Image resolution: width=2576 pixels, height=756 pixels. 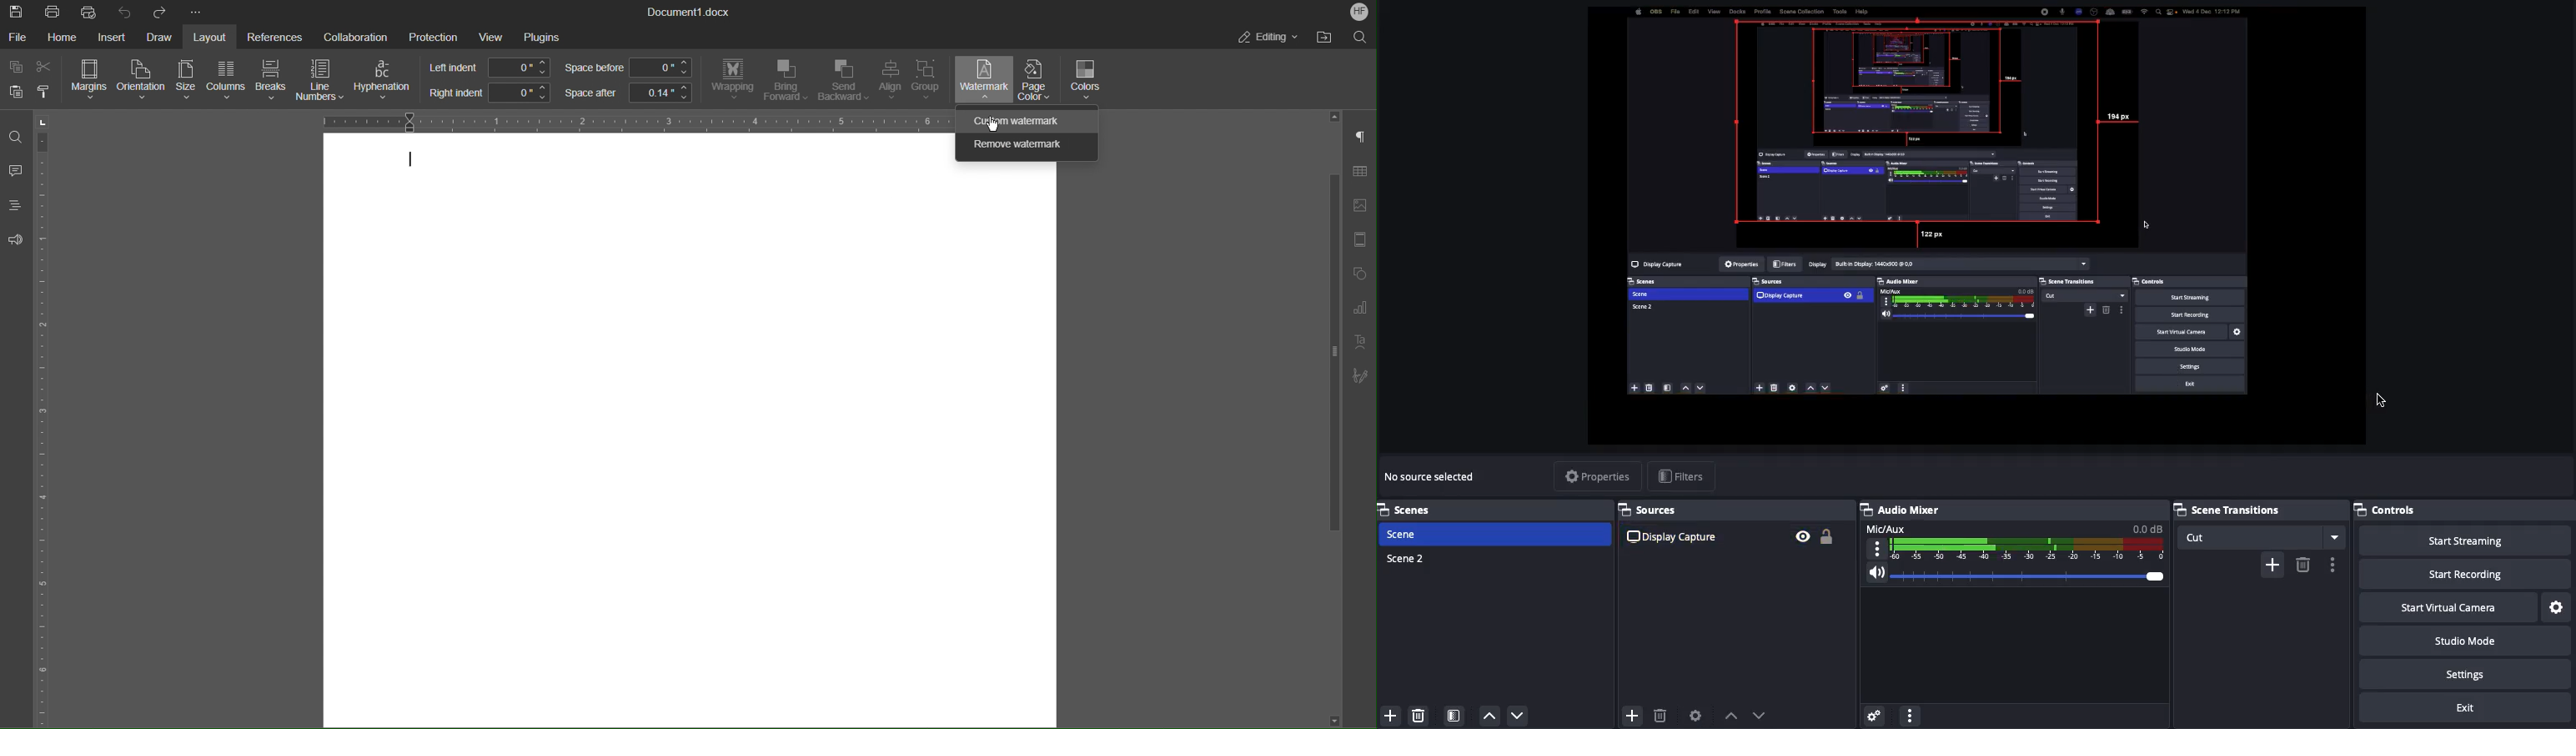 What do you see at coordinates (159, 12) in the screenshot?
I see `Redo` at bounding box center [159, 12].